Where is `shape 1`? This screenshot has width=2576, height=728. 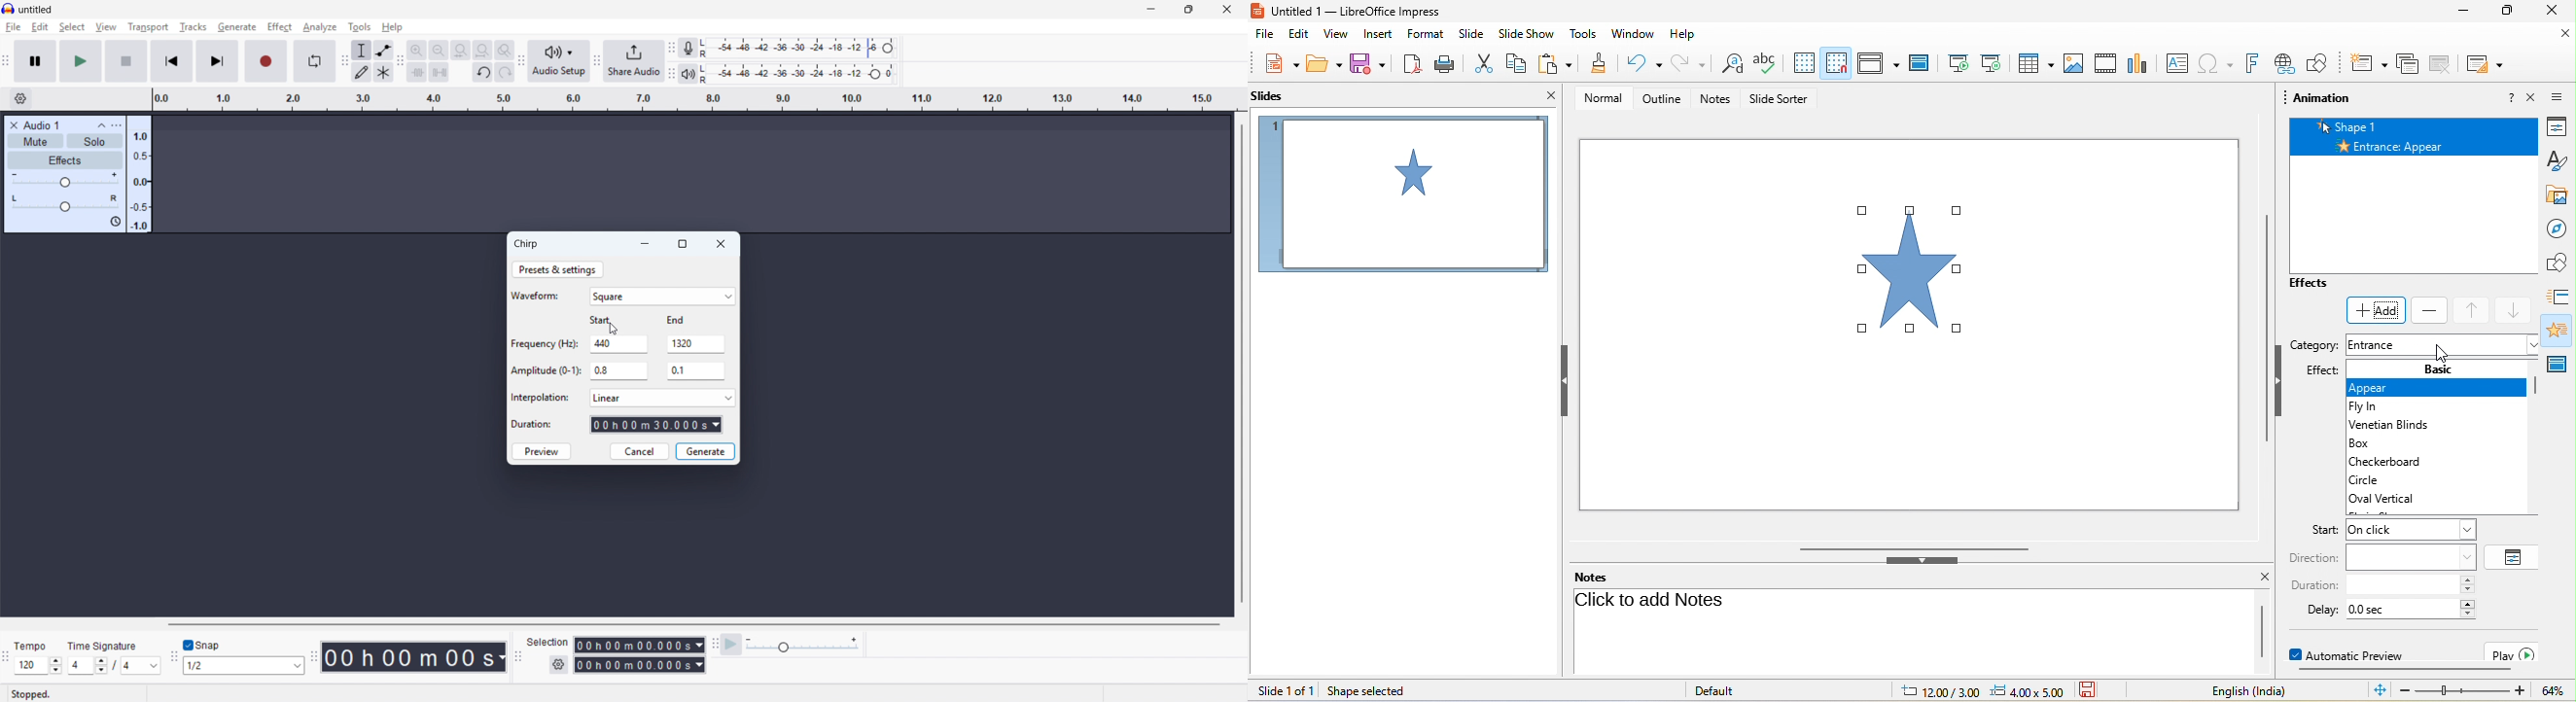
shape 1 is located at coordinates (2417, 125).